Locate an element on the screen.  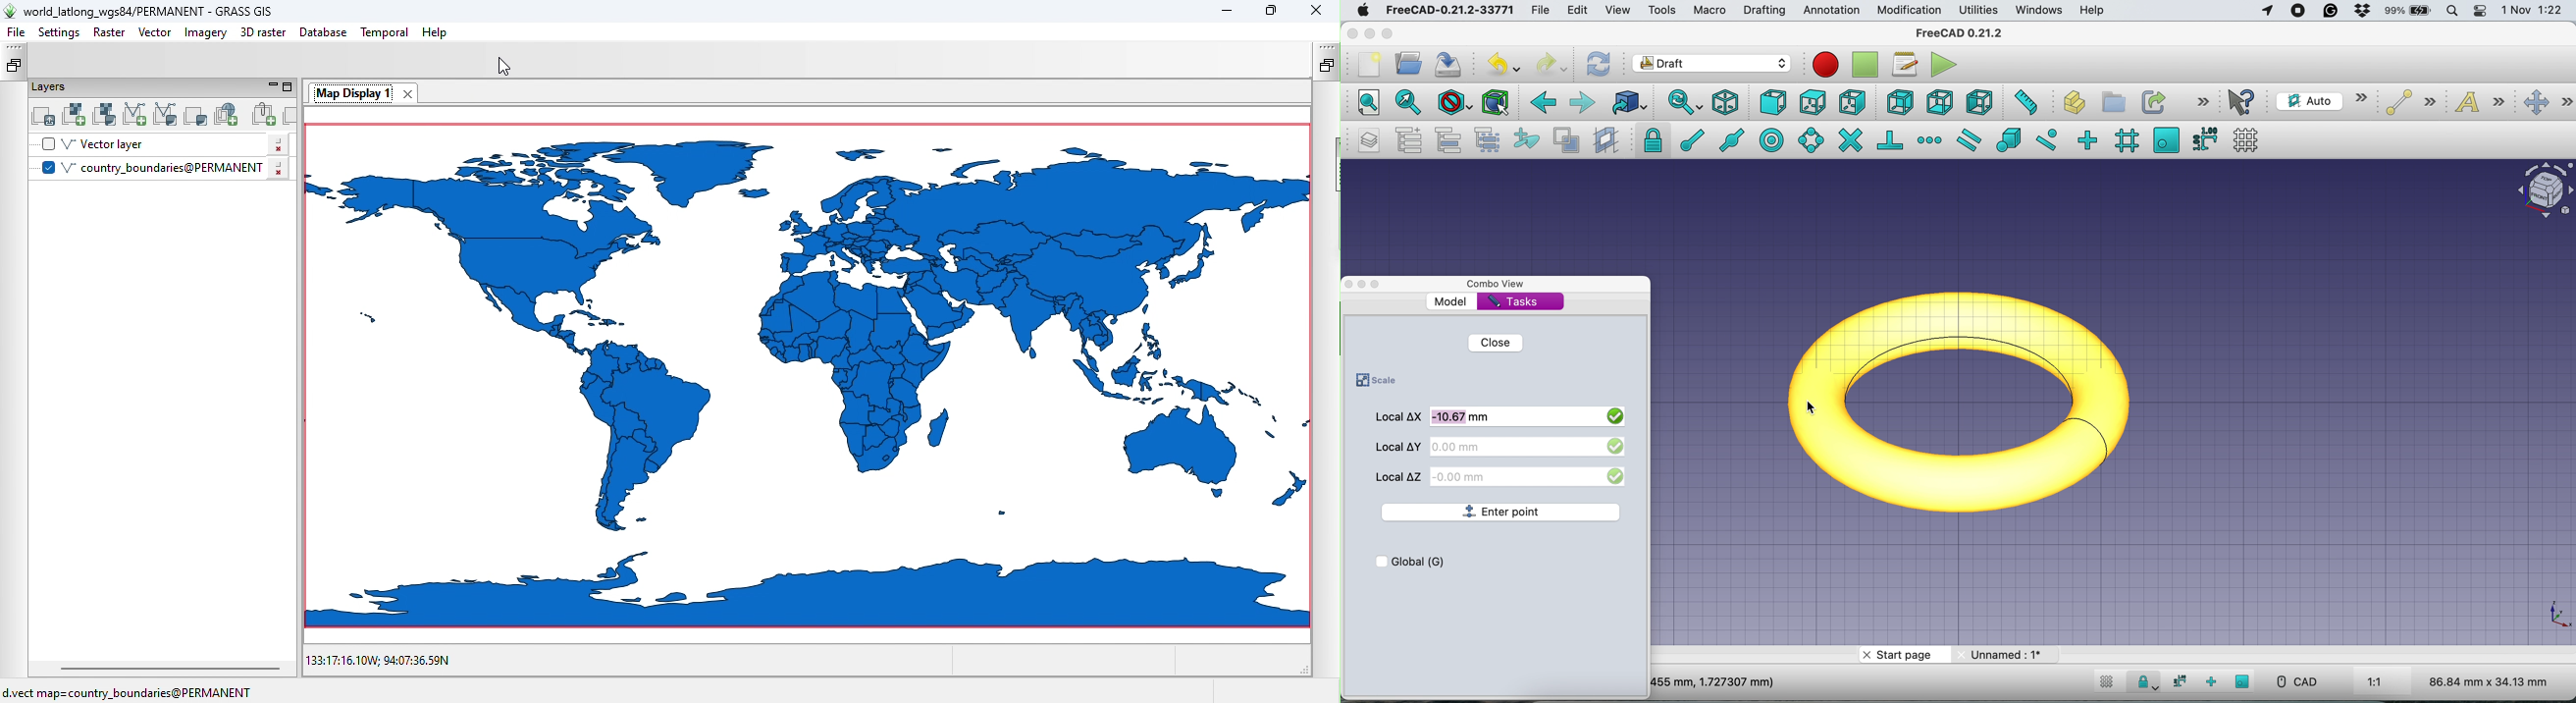
torus is located at coordinates (1972, 399).